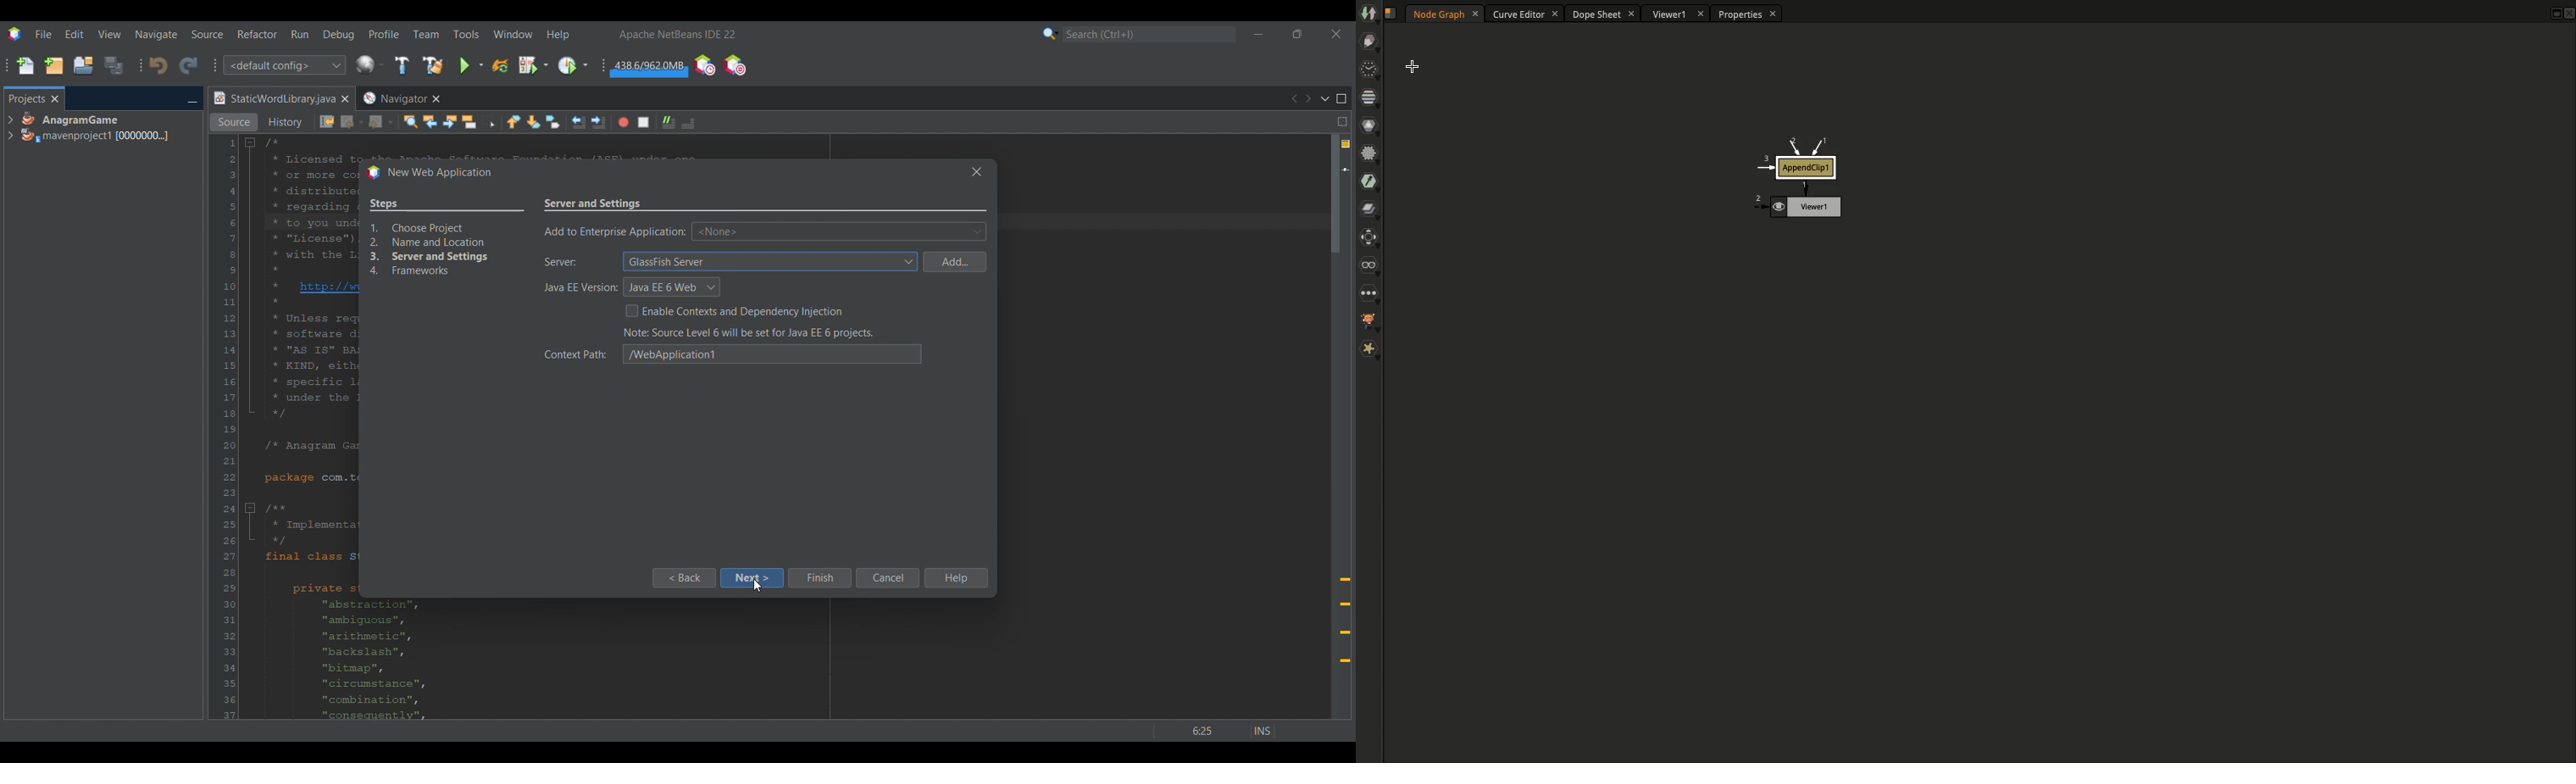  I want to click on Next, so click(1308, 99).